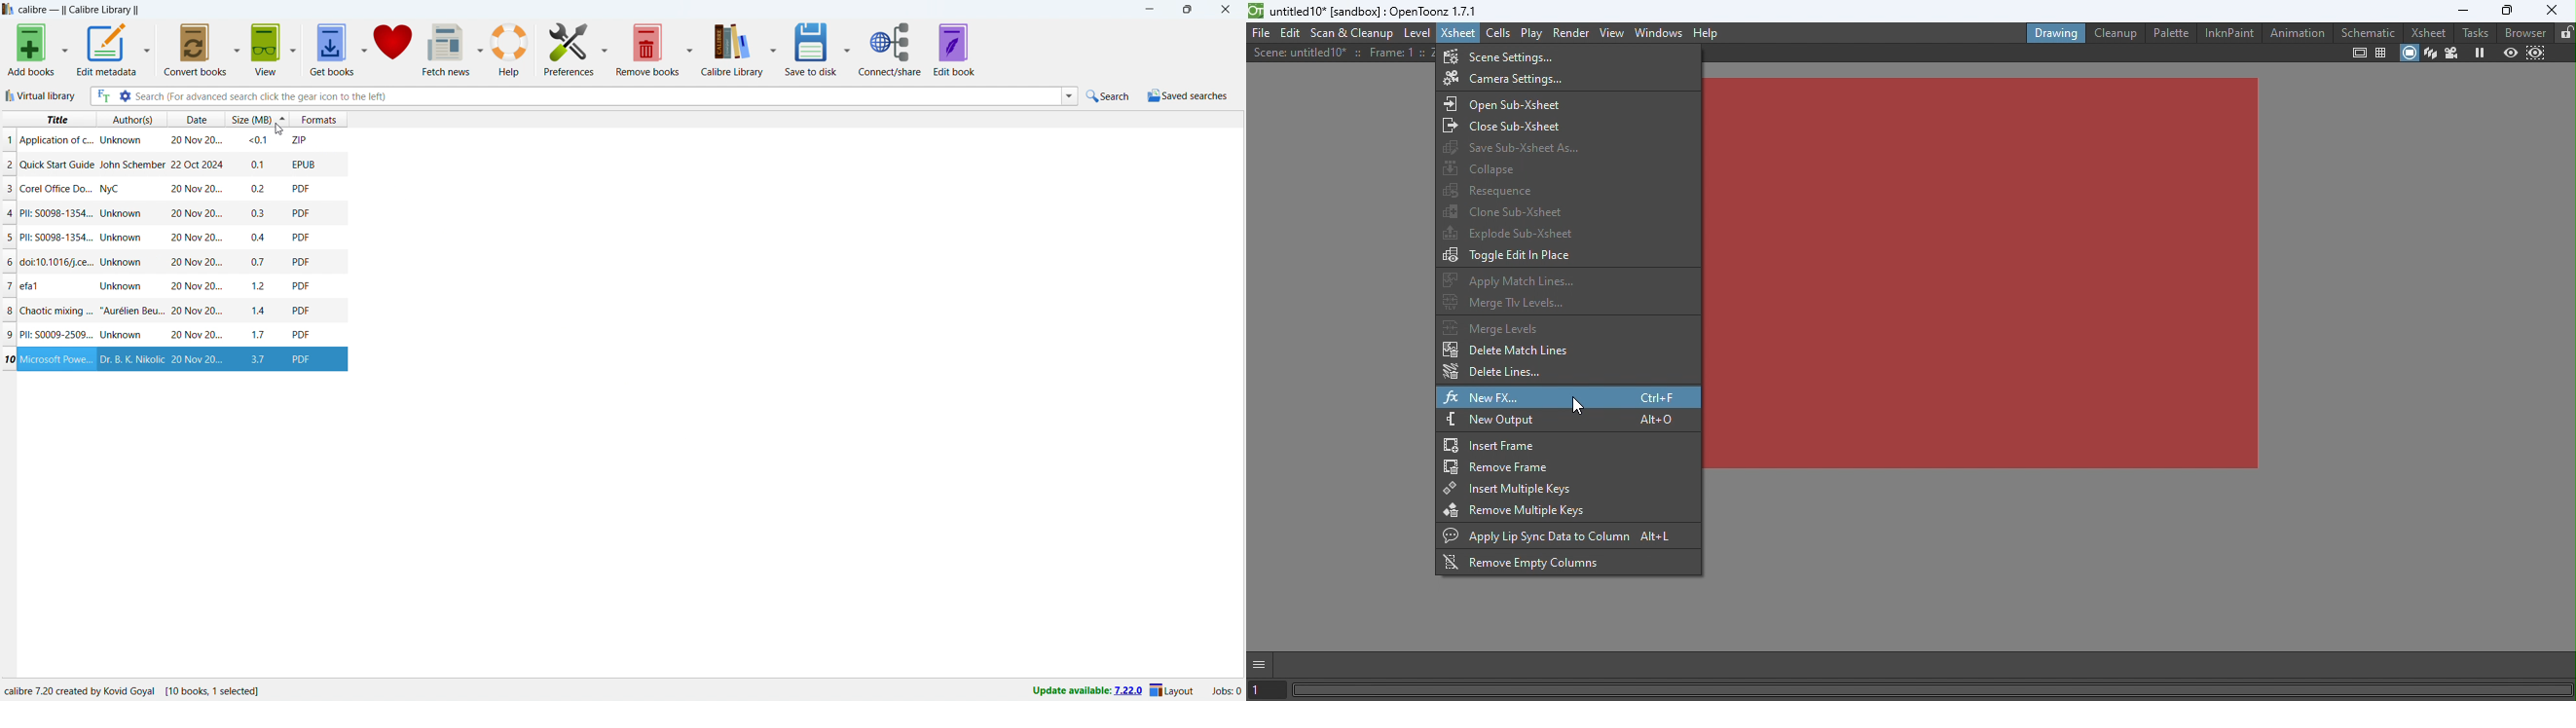  I want to click on maximize, so click(1186, 10).